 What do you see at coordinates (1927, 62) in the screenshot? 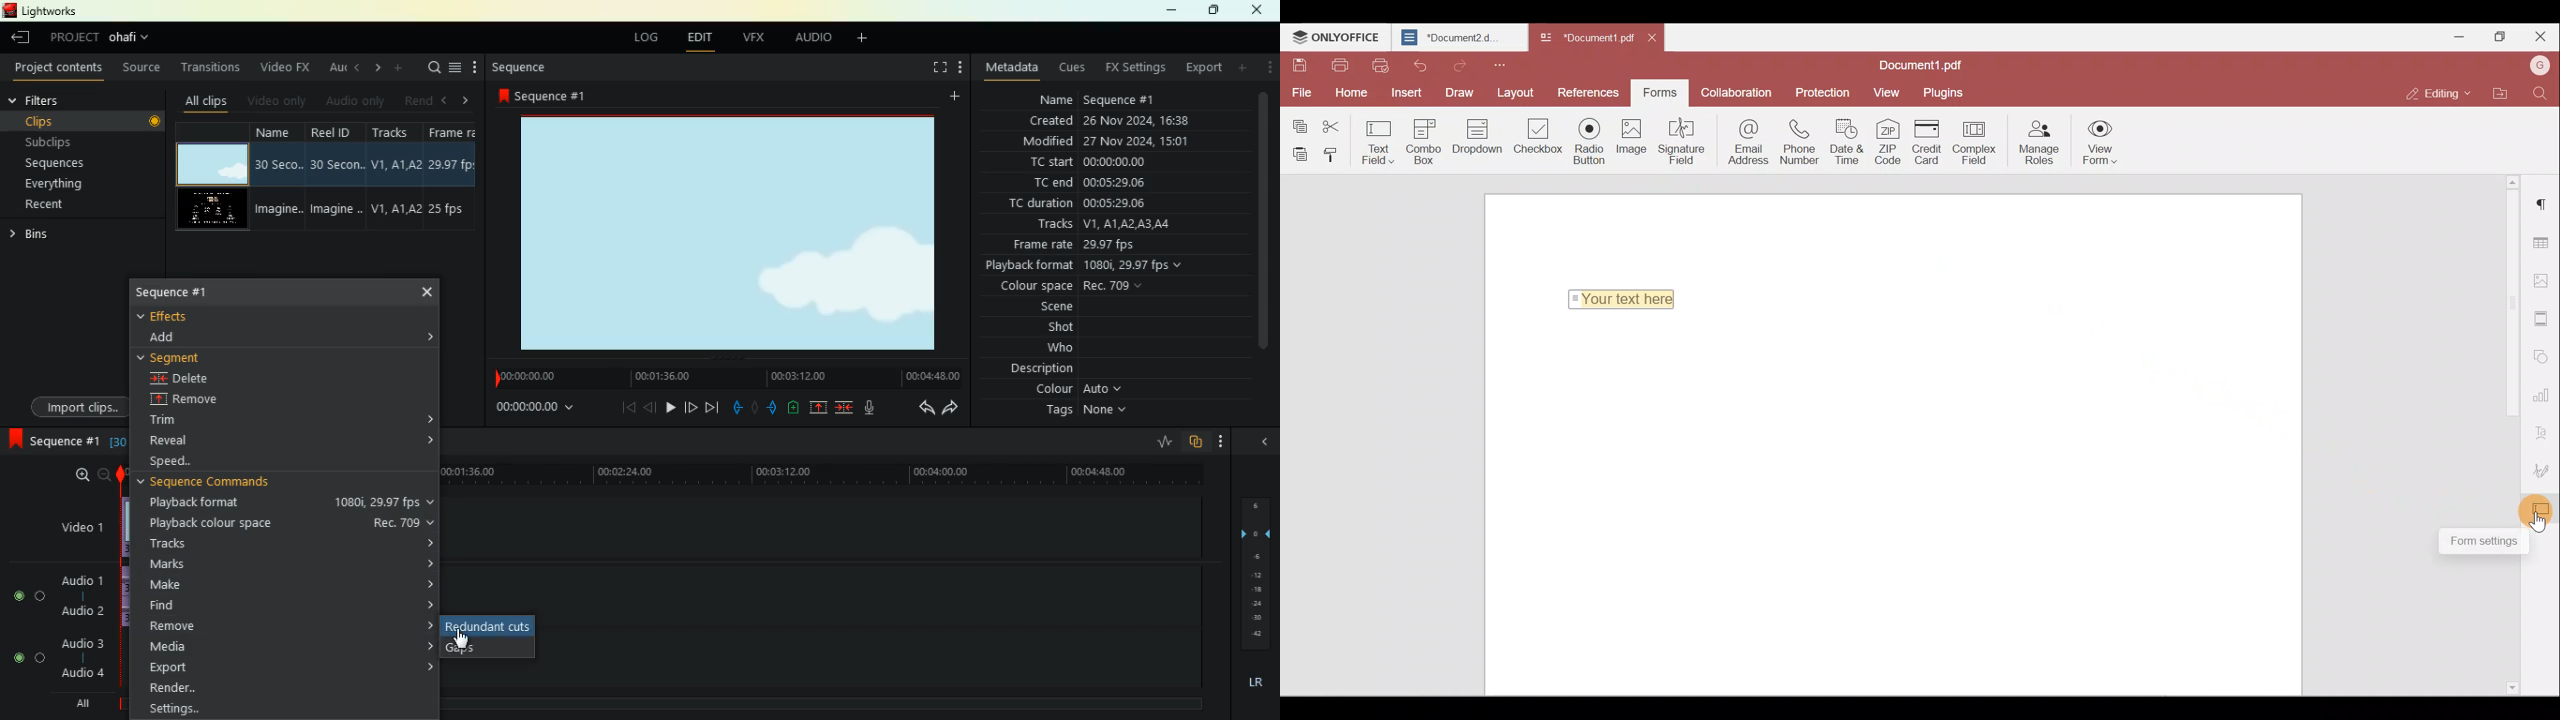
I see `Document1.pdf` at bounding box center [1927, 62].